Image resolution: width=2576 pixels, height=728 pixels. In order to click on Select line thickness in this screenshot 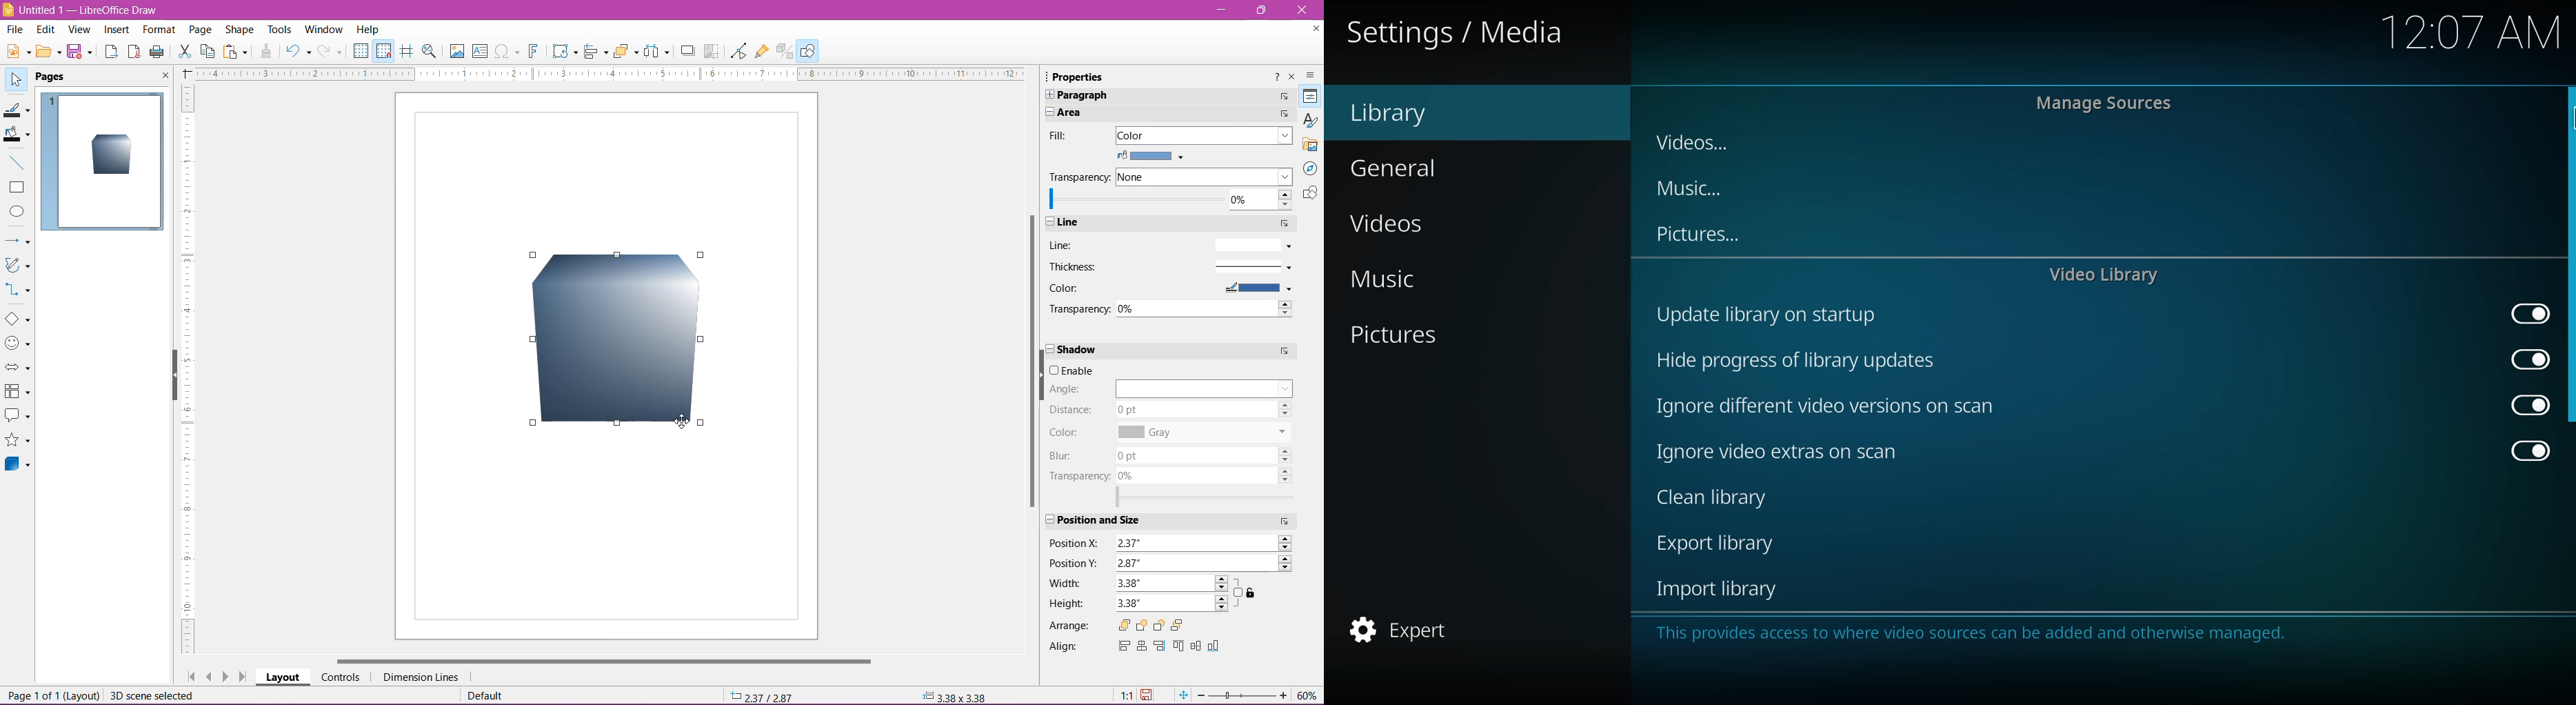, I will do `click(1251, 266)`.